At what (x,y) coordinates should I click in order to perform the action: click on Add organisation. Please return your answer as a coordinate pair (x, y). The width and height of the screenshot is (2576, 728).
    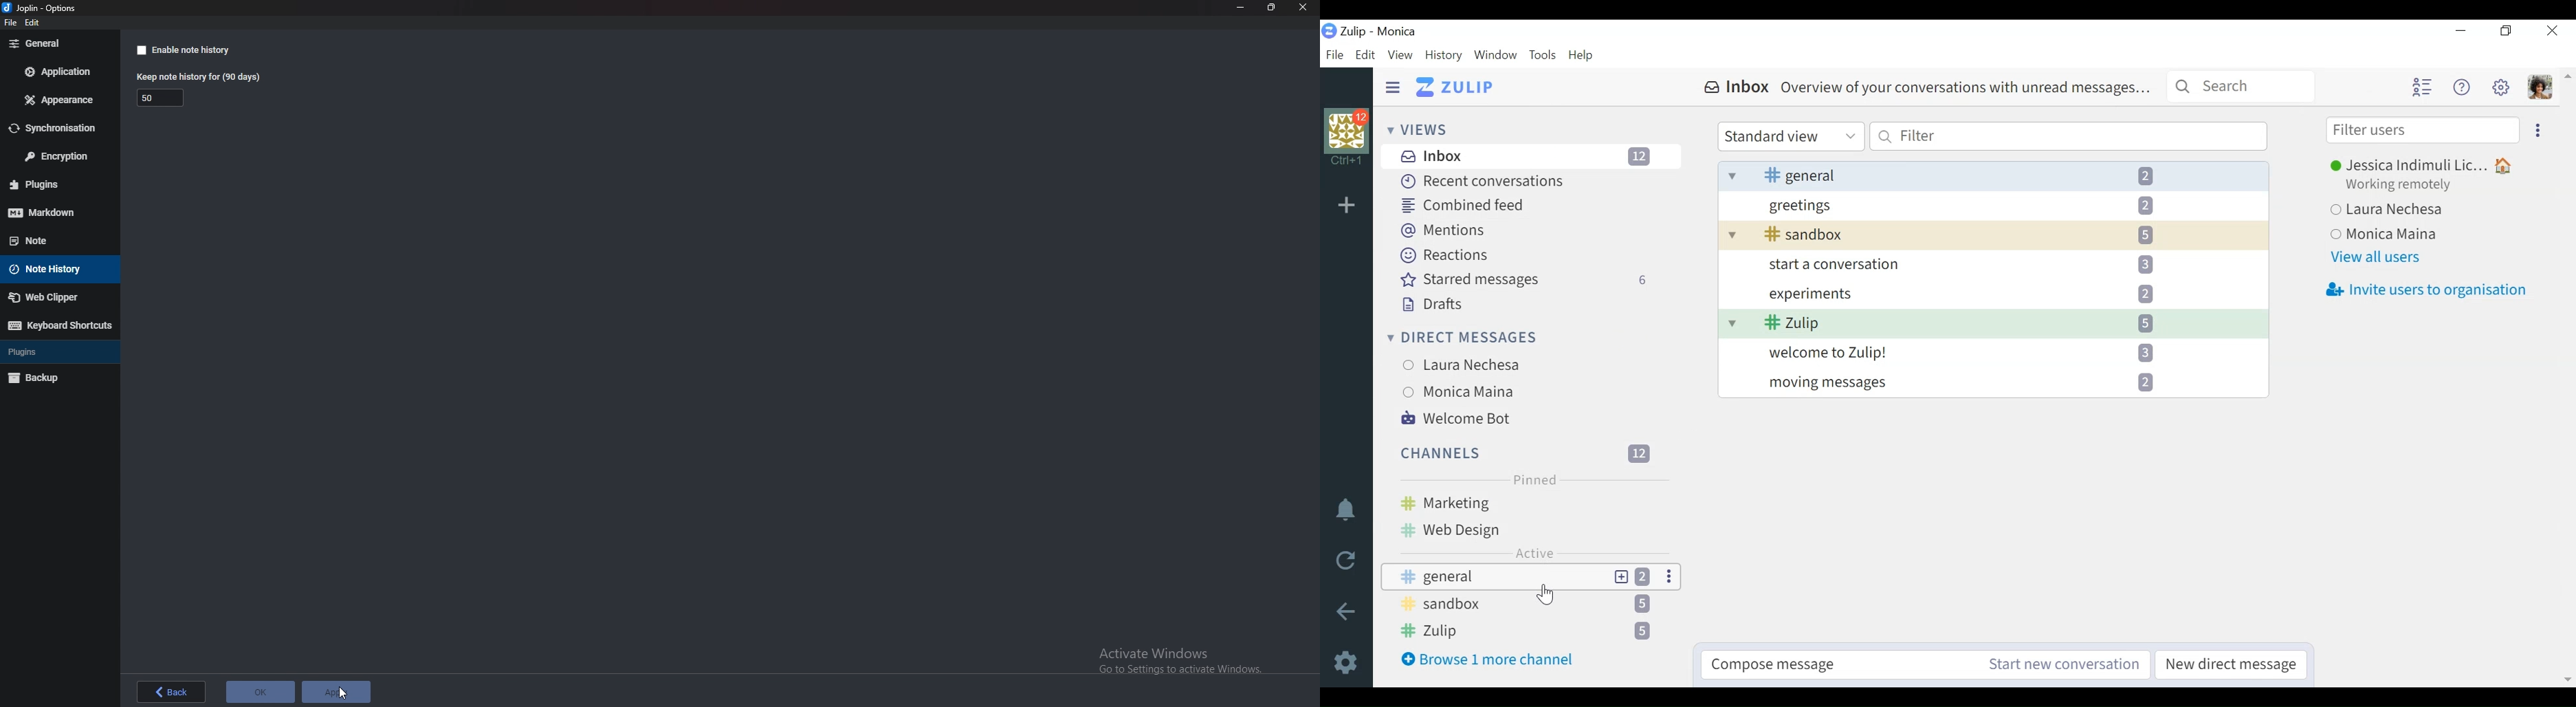
    Looking at the image, I should click on (1349, 206).